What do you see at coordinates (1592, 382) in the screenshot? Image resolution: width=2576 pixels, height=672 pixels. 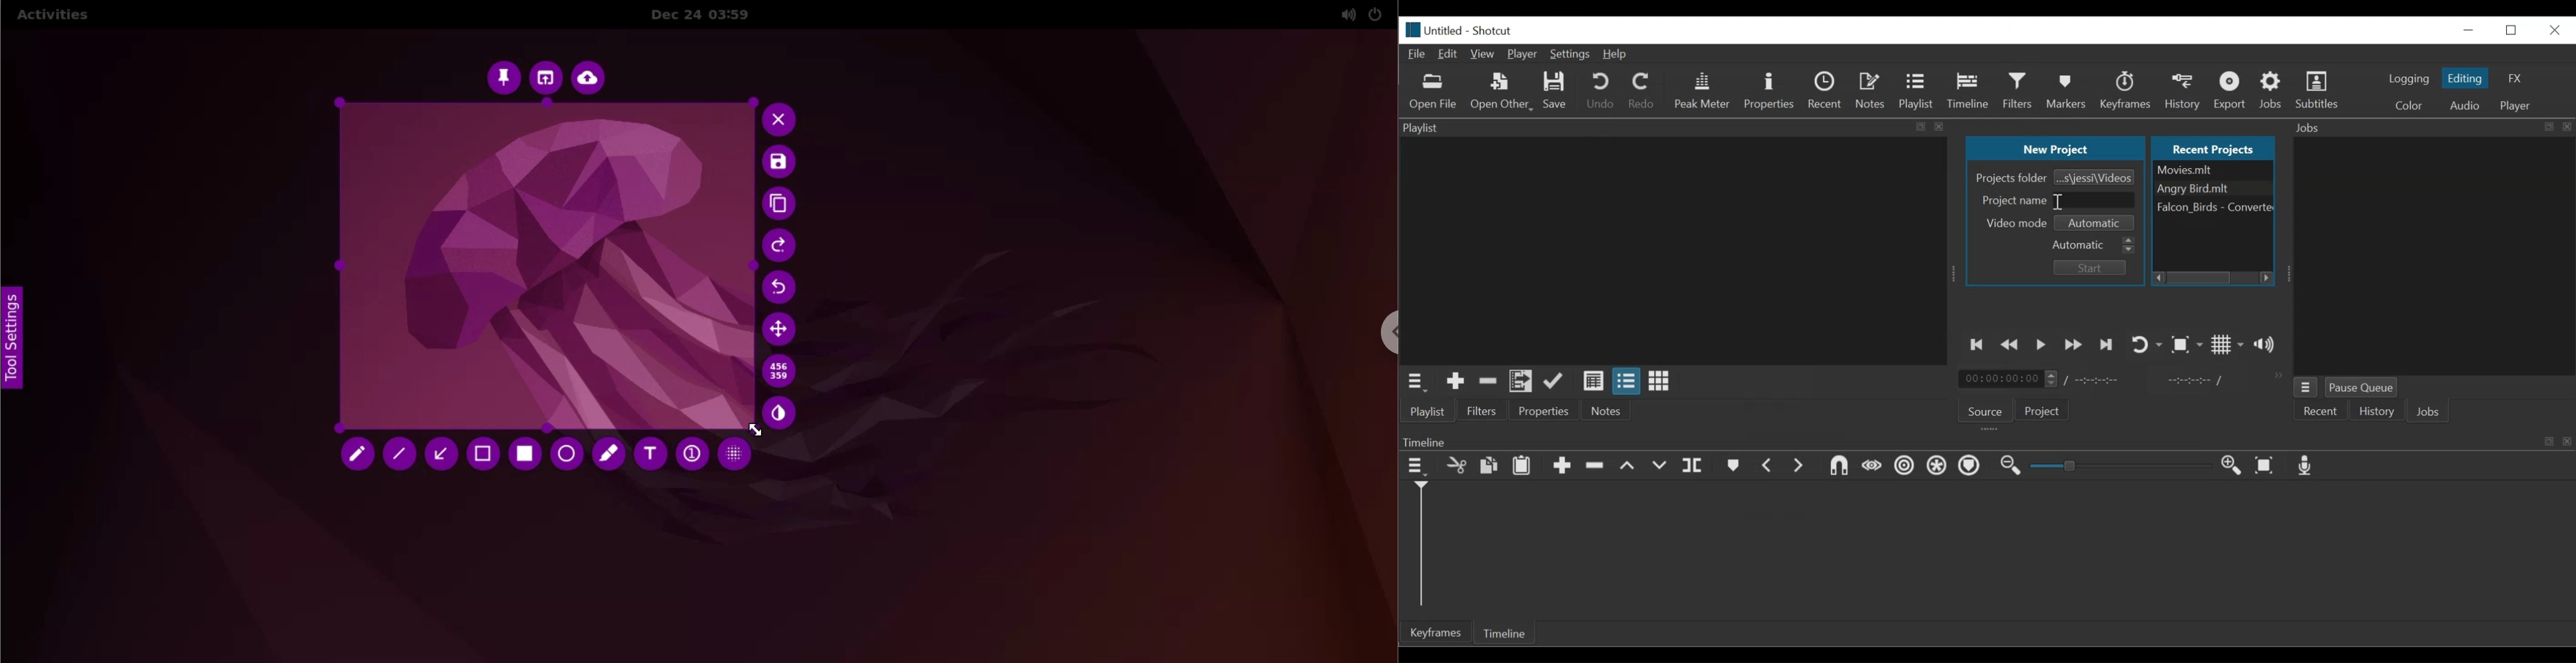 I see `View as detail` at bounding box center [1592, 382].